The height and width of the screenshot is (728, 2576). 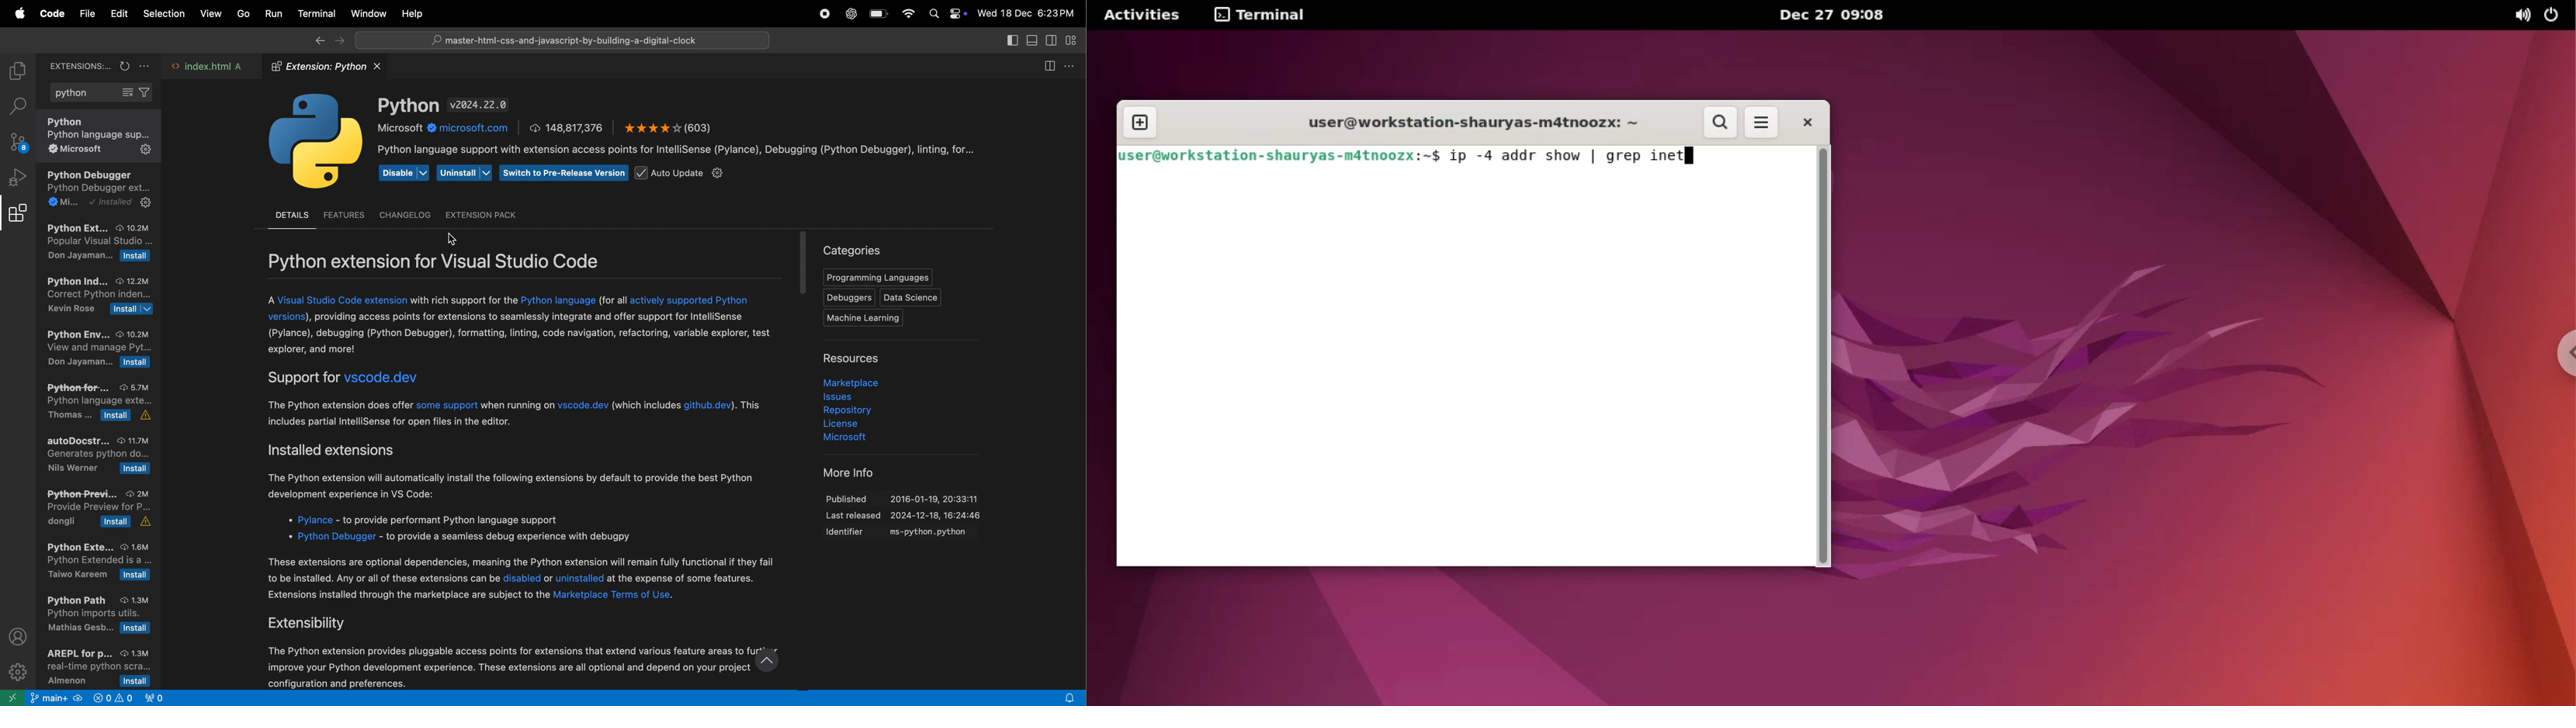 What do you see at coordinates (100, 616) in the screenshot?
I see `pythonpath ` at bounding box center [100, 616].